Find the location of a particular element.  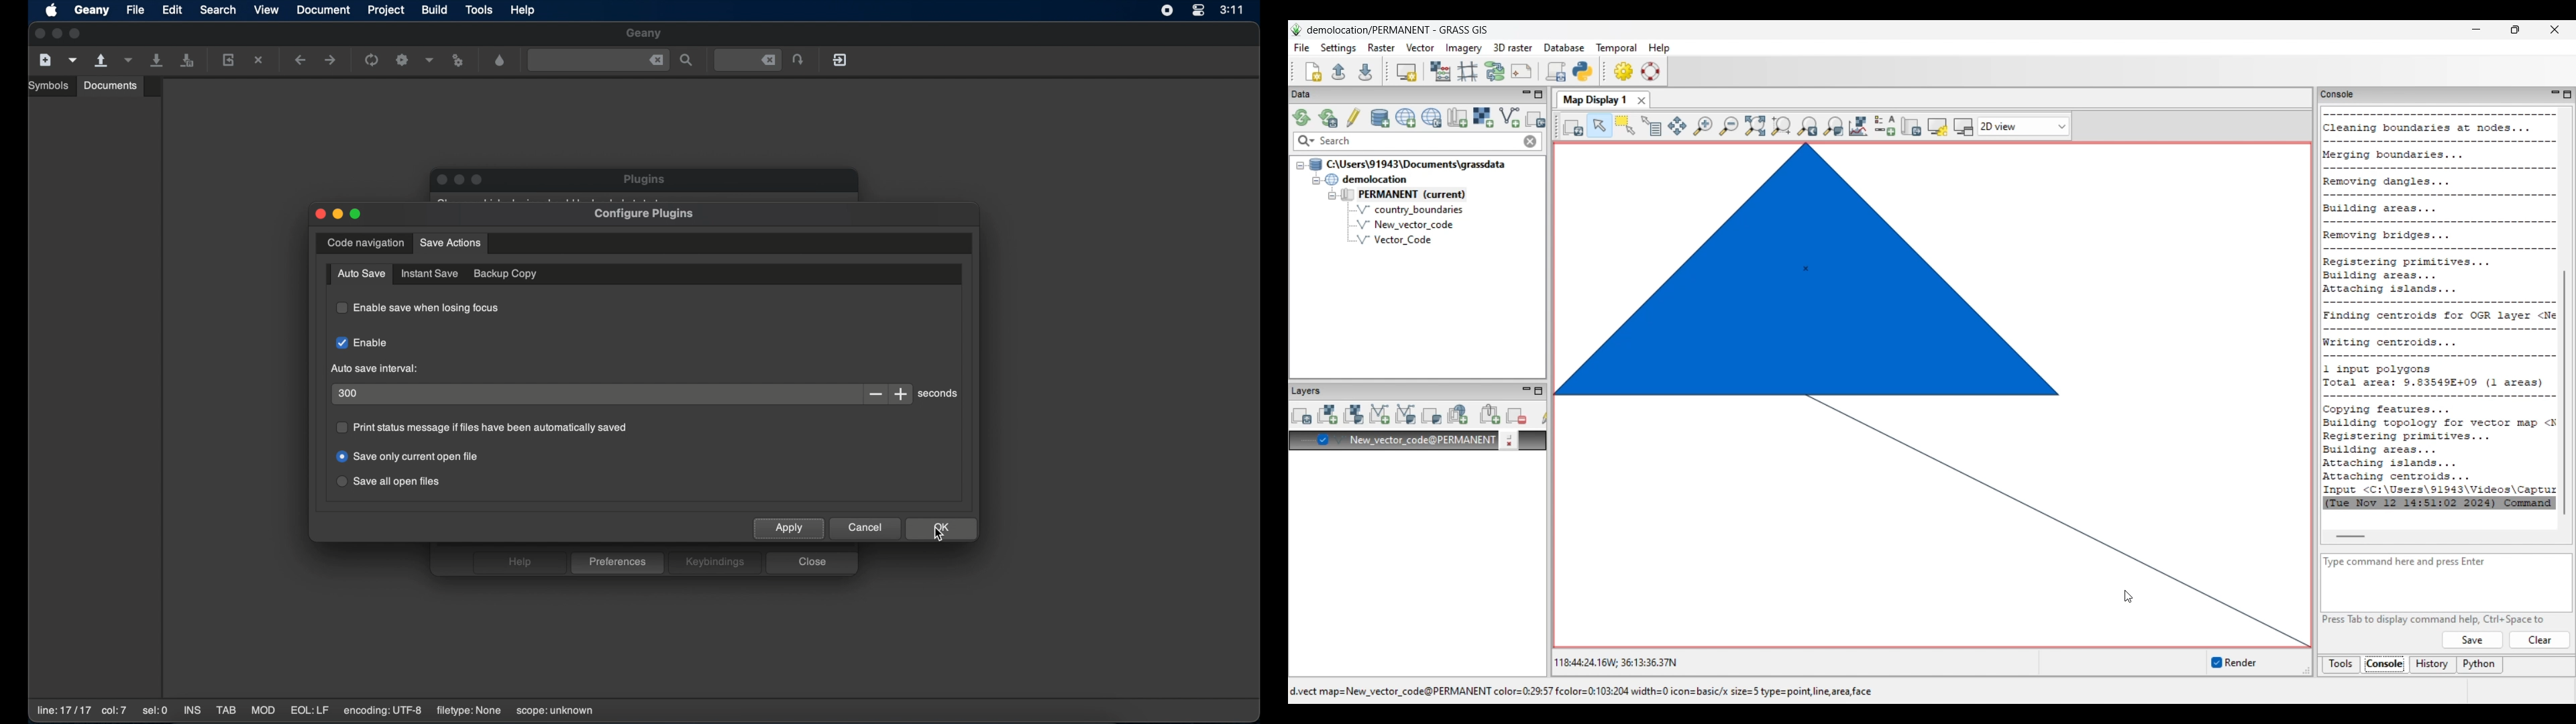

apply is located at coordinates (790, 528).